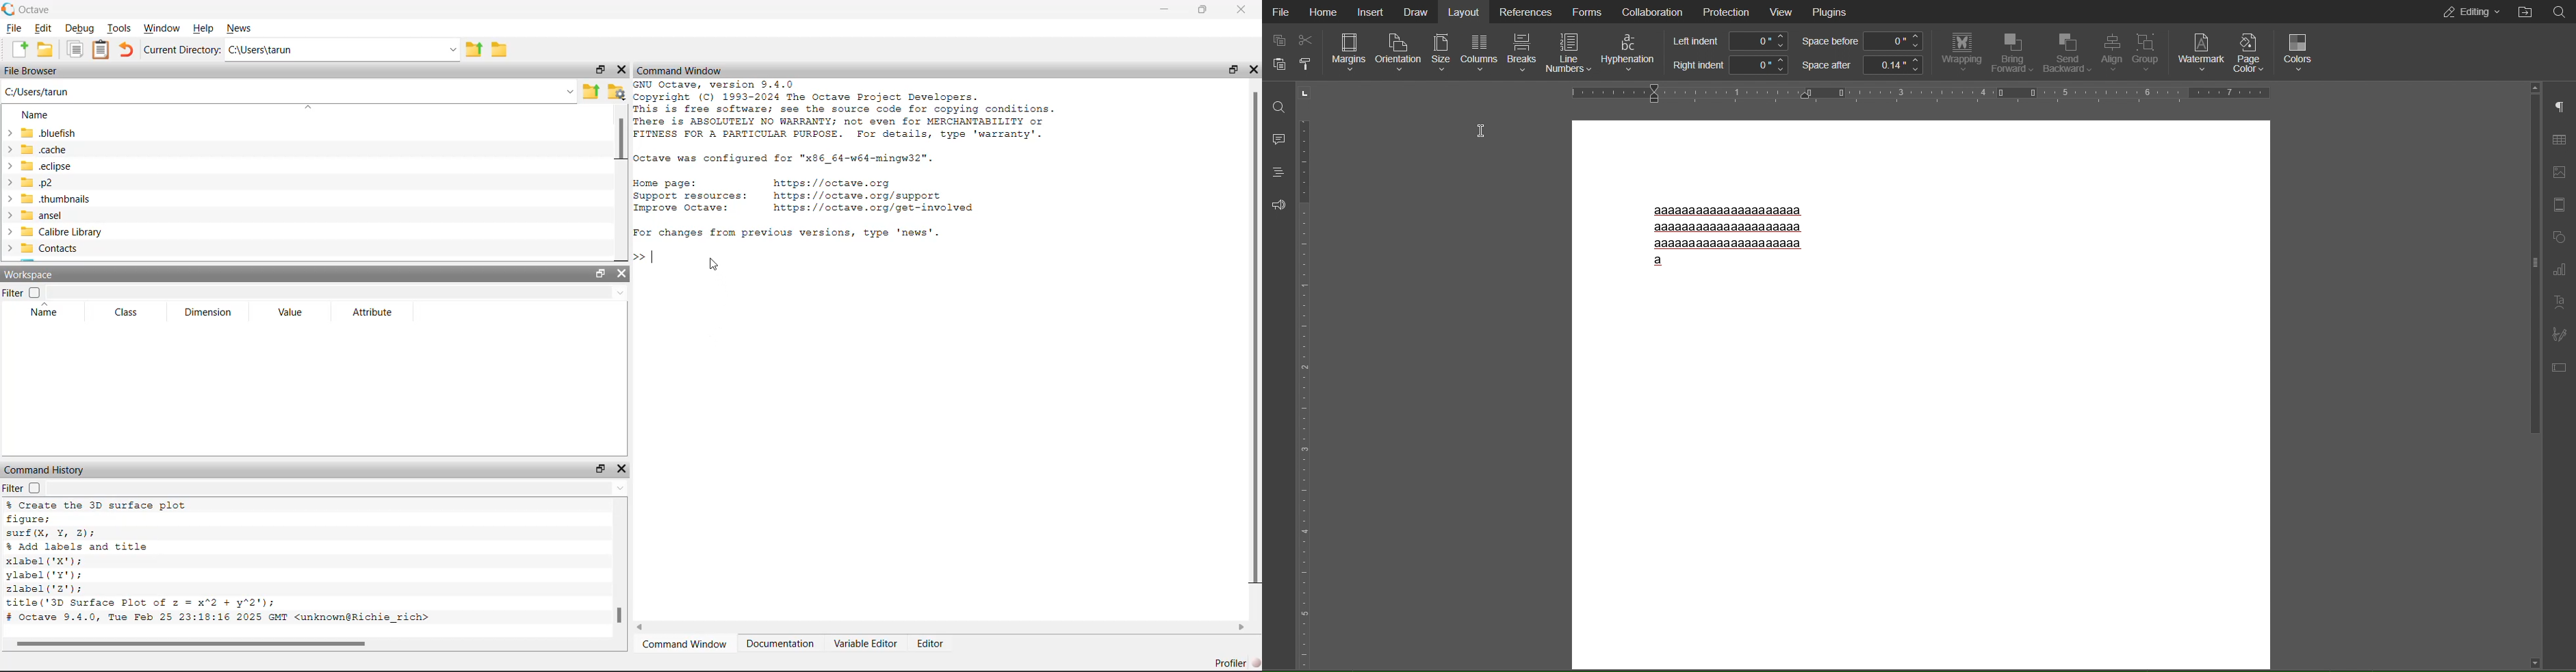  What do you see at coordinates (40, 166) in the screenshot?
I see `eclipse` at bounding box center [40, 166].